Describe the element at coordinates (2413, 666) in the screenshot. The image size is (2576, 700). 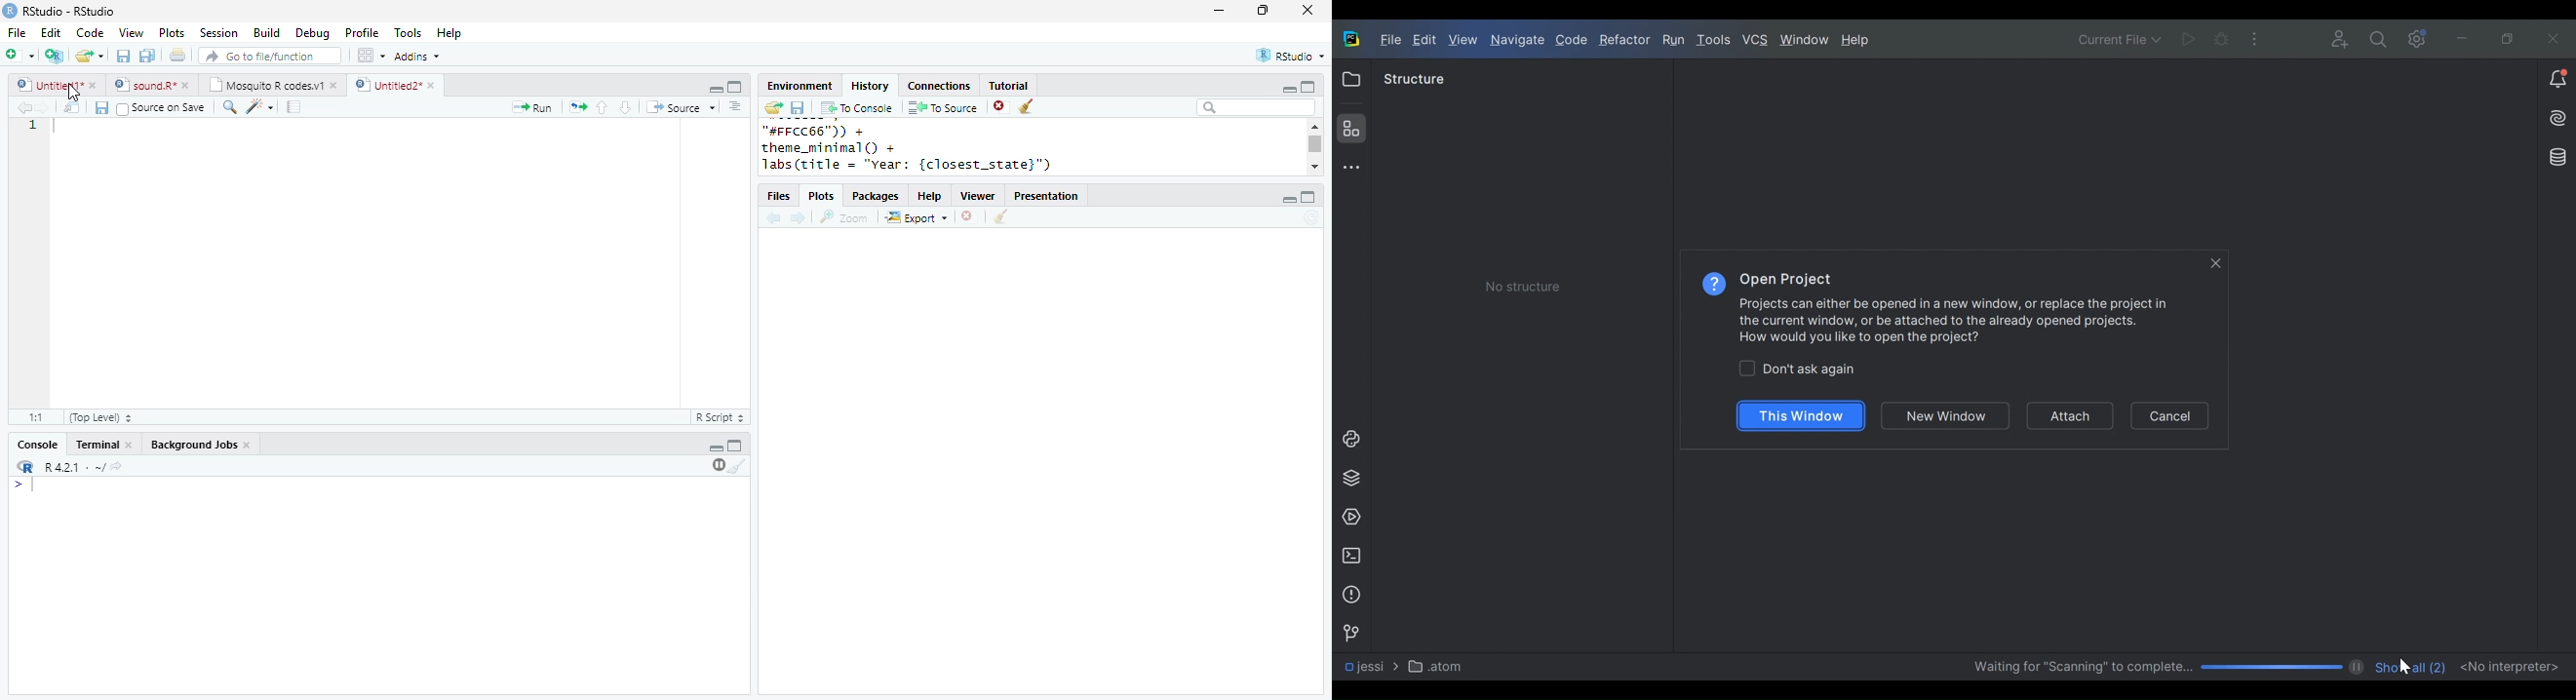
I see `Show all number of files` at that location.